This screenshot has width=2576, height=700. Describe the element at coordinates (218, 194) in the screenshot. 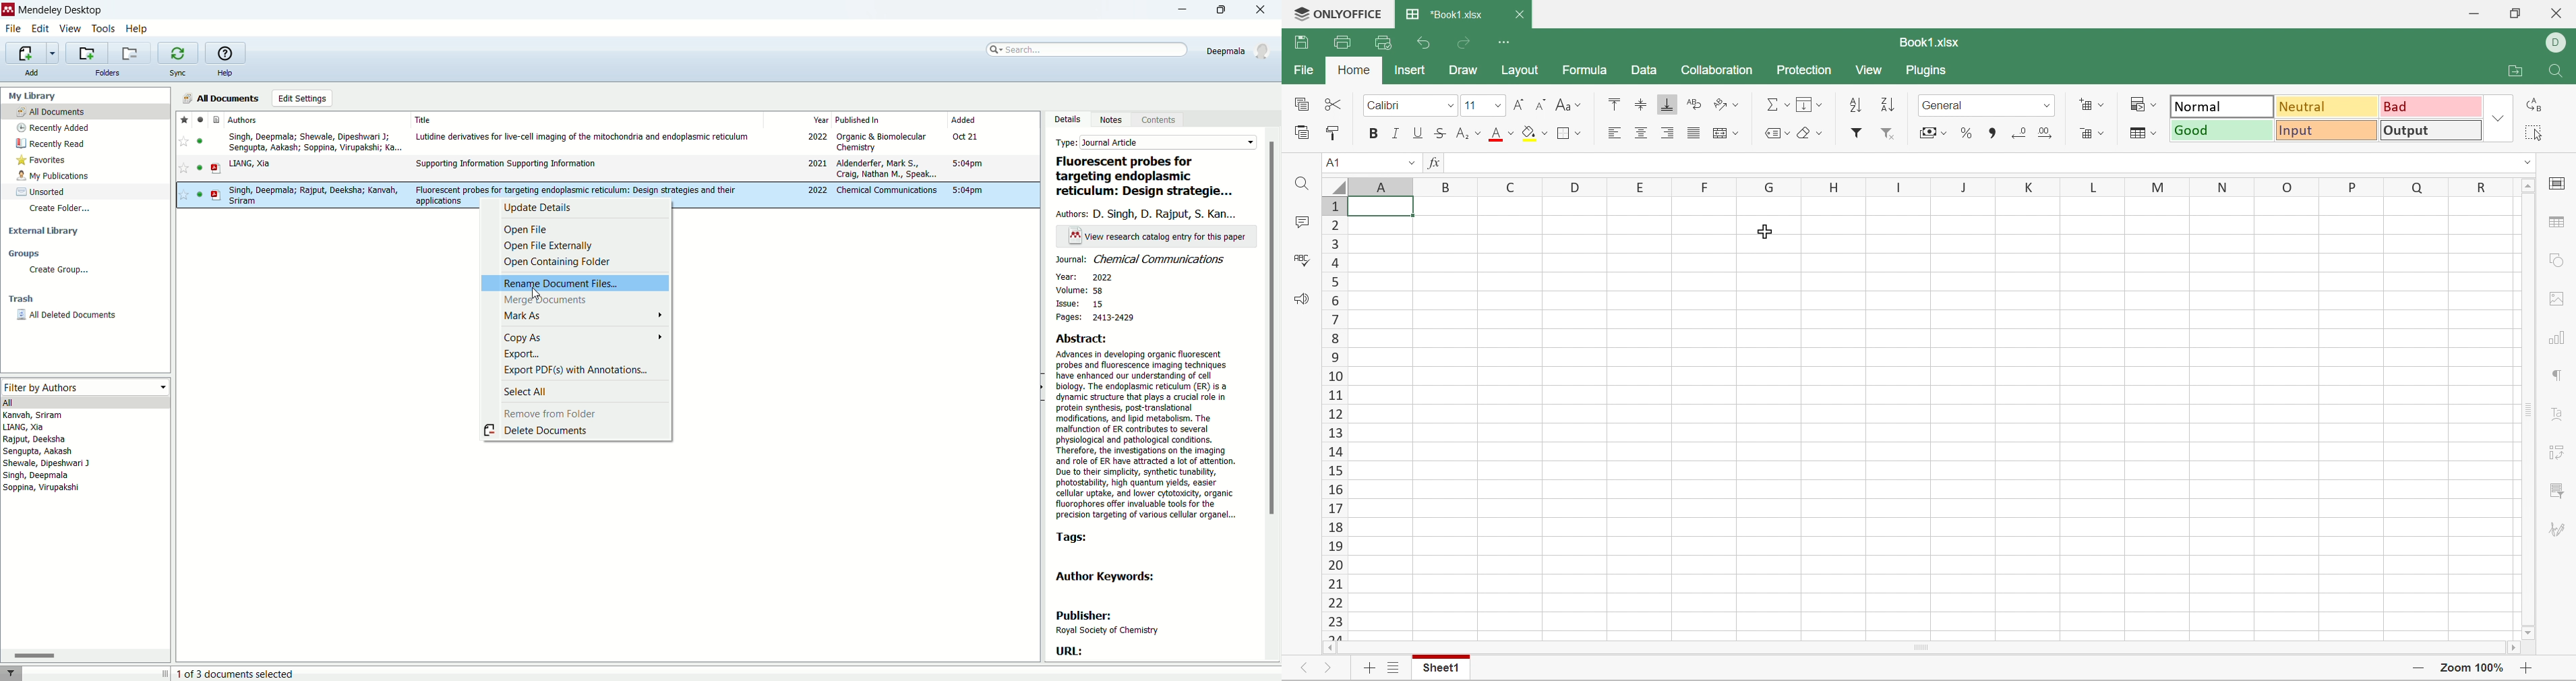

I see `document` at that location.